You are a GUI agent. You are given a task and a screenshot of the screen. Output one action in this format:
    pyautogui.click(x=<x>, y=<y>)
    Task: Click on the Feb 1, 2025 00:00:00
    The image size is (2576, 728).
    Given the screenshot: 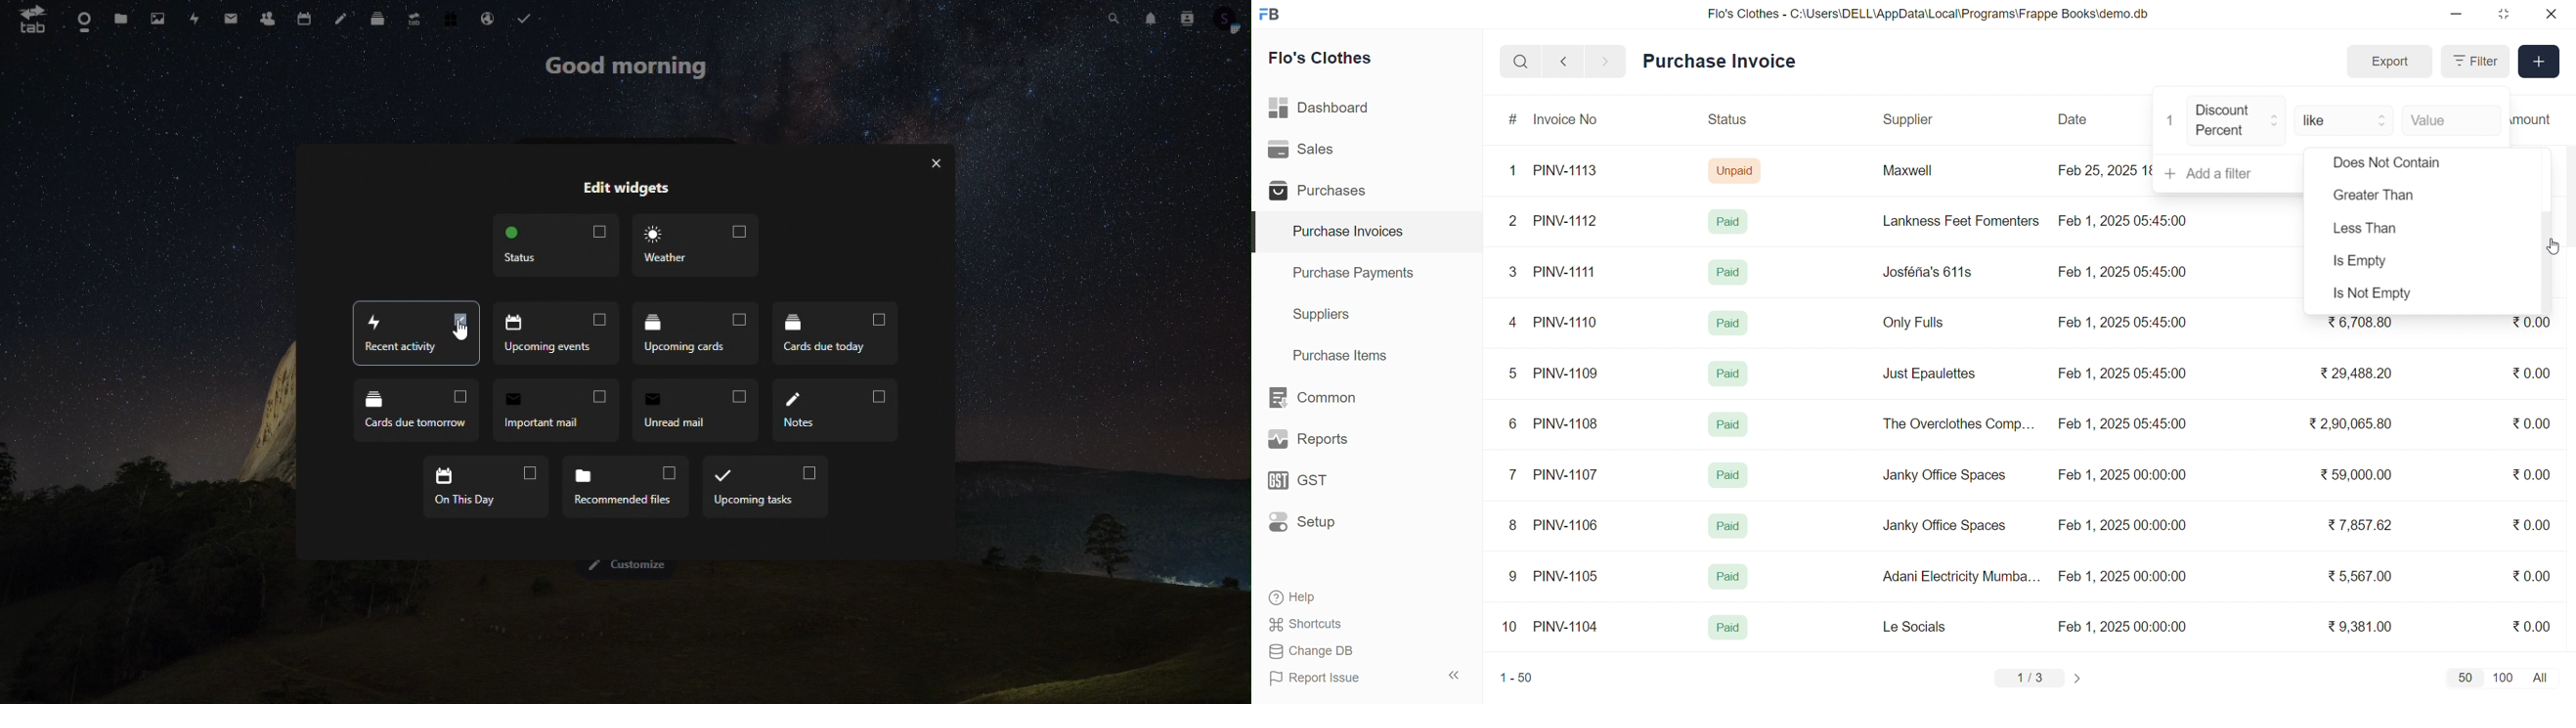 What is the action you would take?
    pyautogui.click(x=2122, y=477)
    